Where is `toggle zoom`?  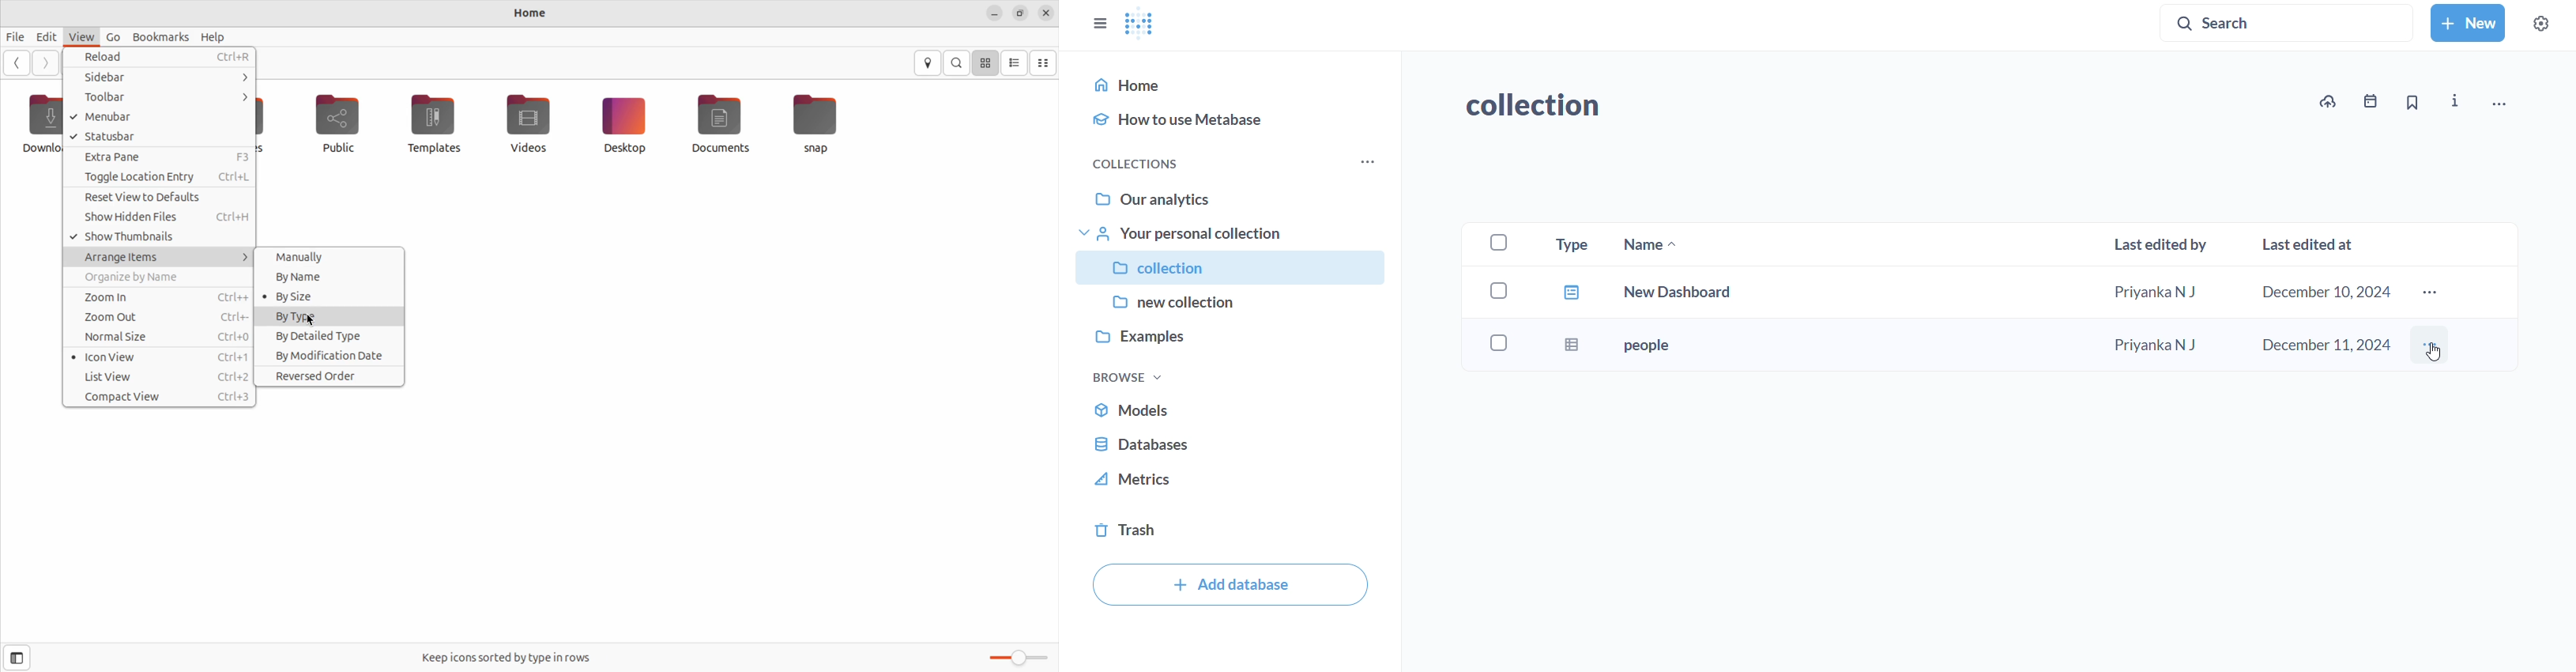 toggle zoom is located at coordinates (1013, 658).